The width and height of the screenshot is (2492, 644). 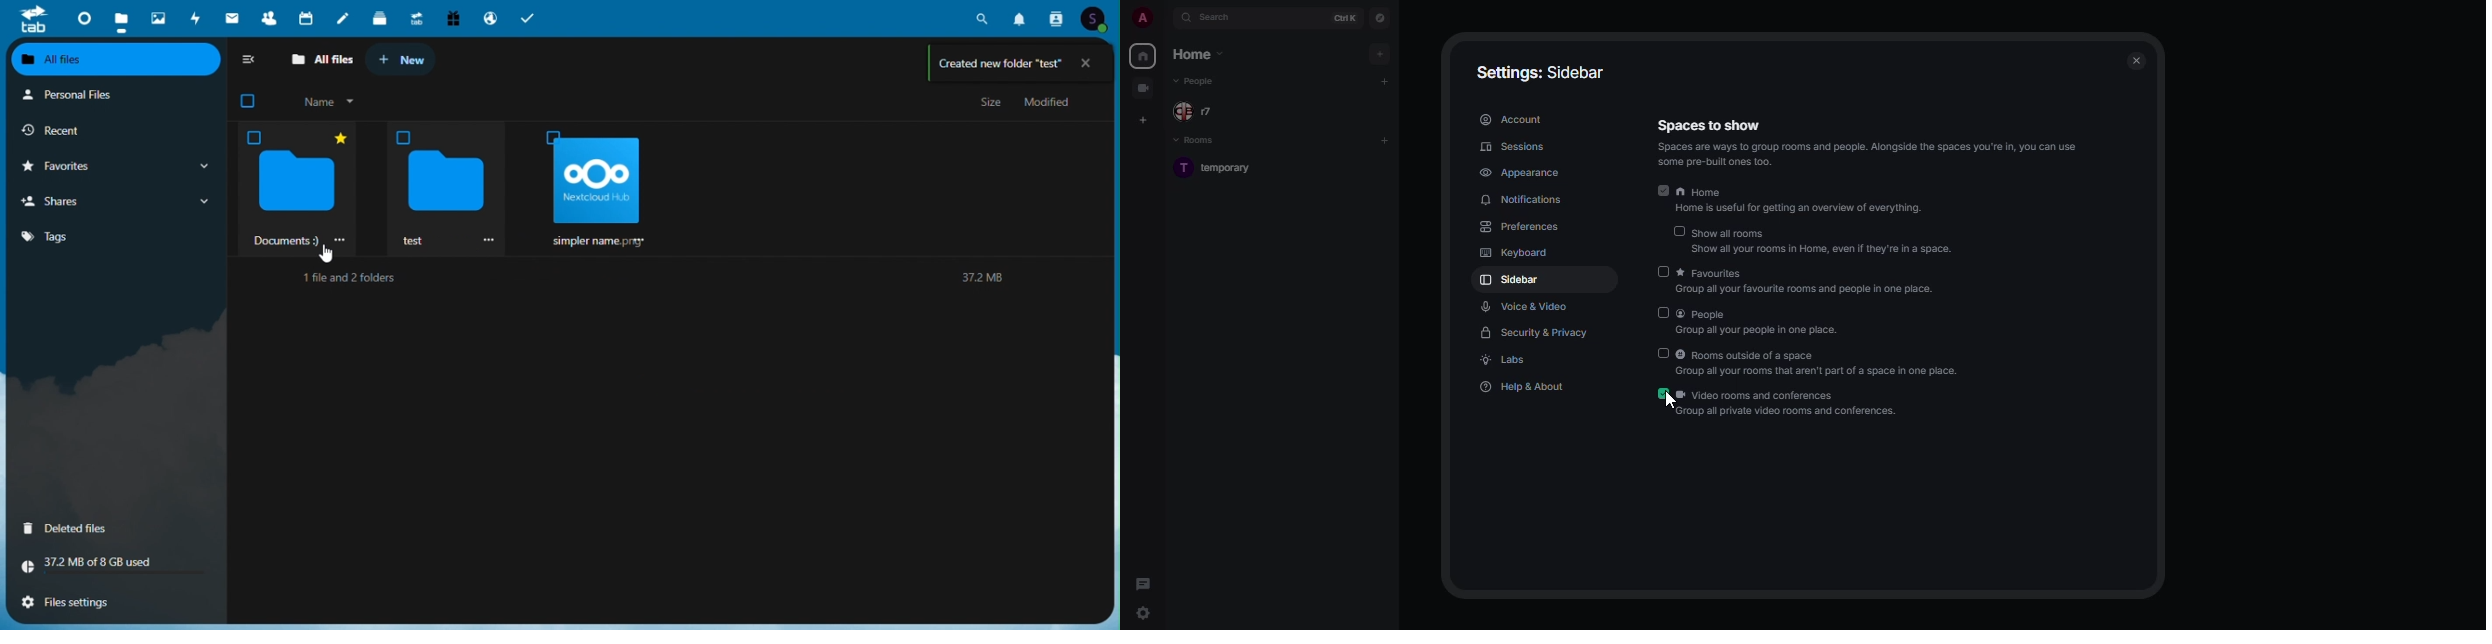 I want to click on people, so click(x=1198, y=84).